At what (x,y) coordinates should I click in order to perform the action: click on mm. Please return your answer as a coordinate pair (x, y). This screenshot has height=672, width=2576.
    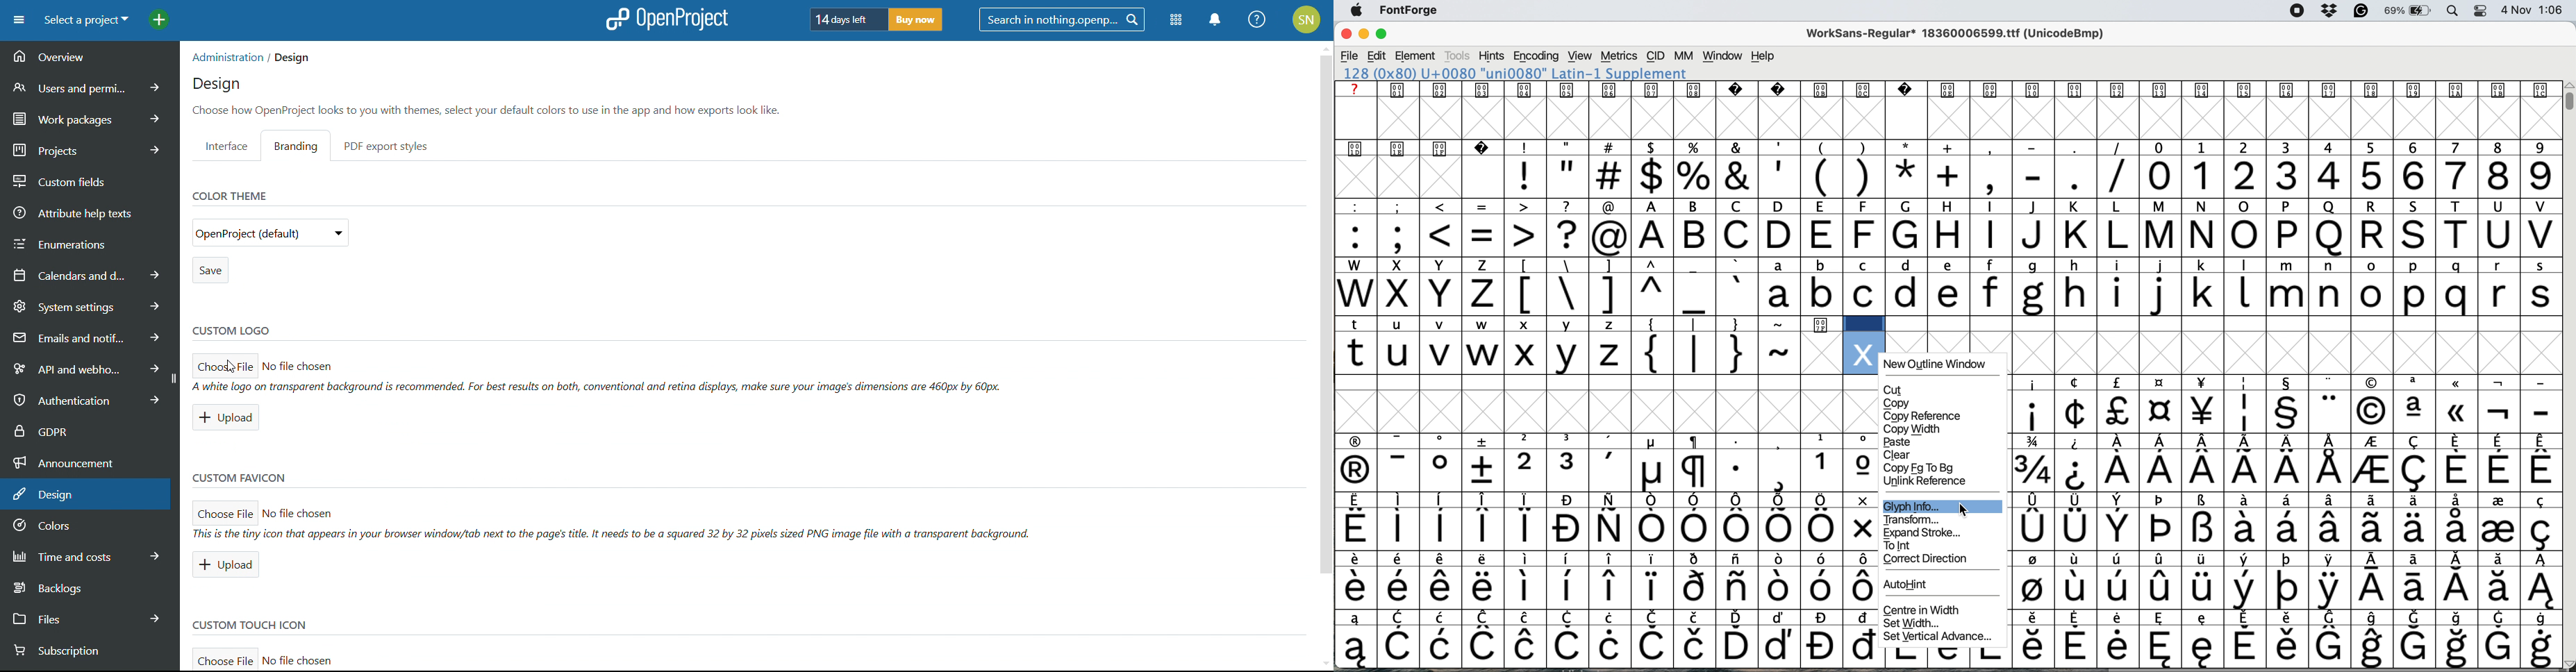
    Looking at the image, I should click on (1683, 56).